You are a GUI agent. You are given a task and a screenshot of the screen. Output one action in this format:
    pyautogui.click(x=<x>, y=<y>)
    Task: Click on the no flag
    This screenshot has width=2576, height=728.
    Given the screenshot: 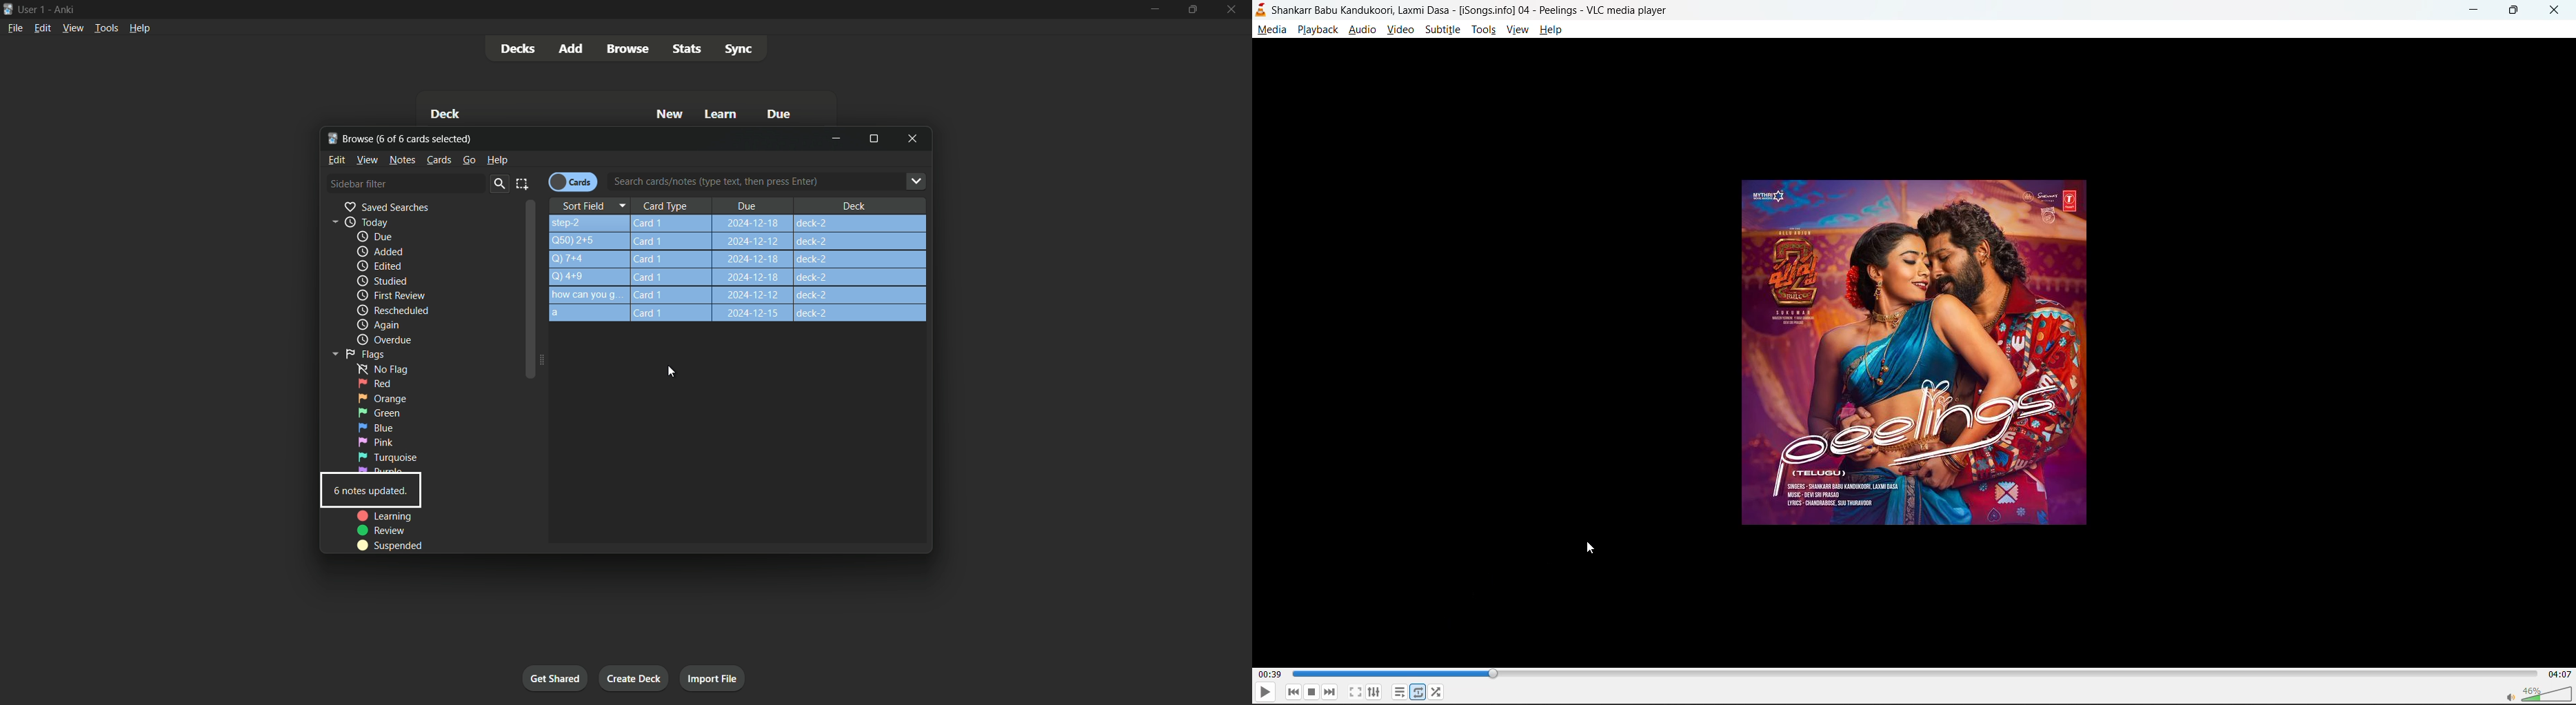 What is the action you would take?
    pyautogui.click(x=378, y=368)
    